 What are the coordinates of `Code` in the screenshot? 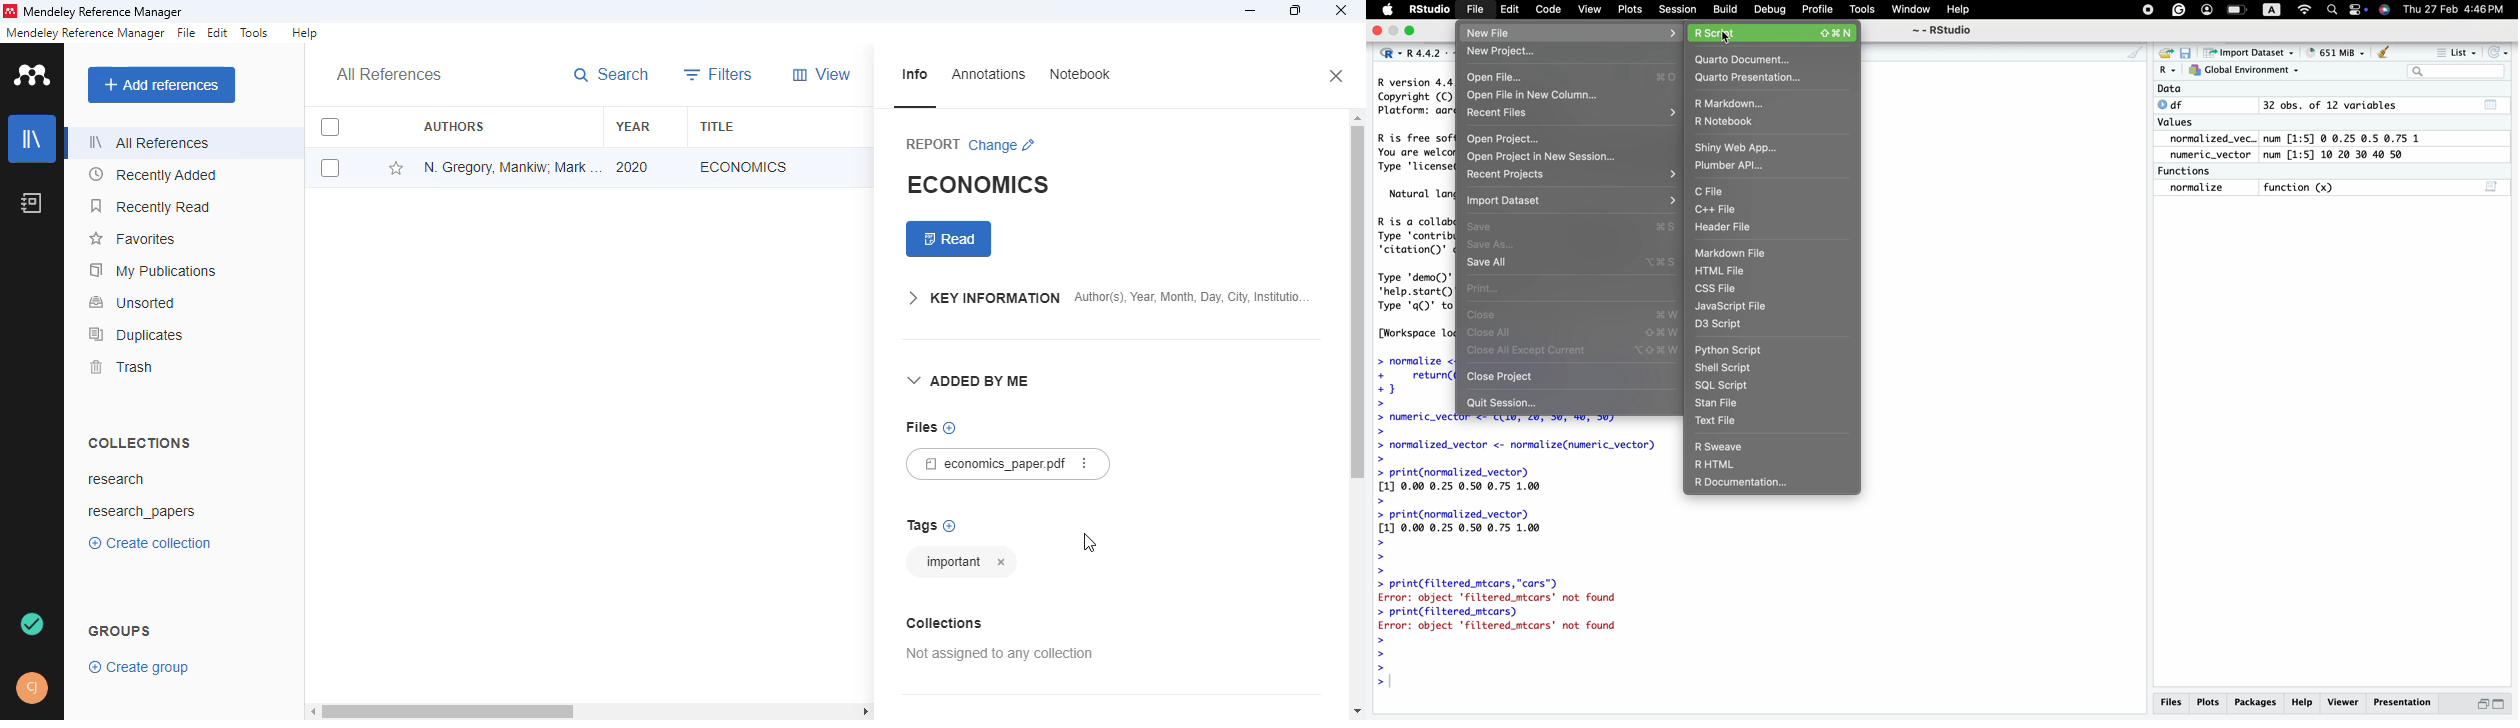 It's located at (1543, 9).